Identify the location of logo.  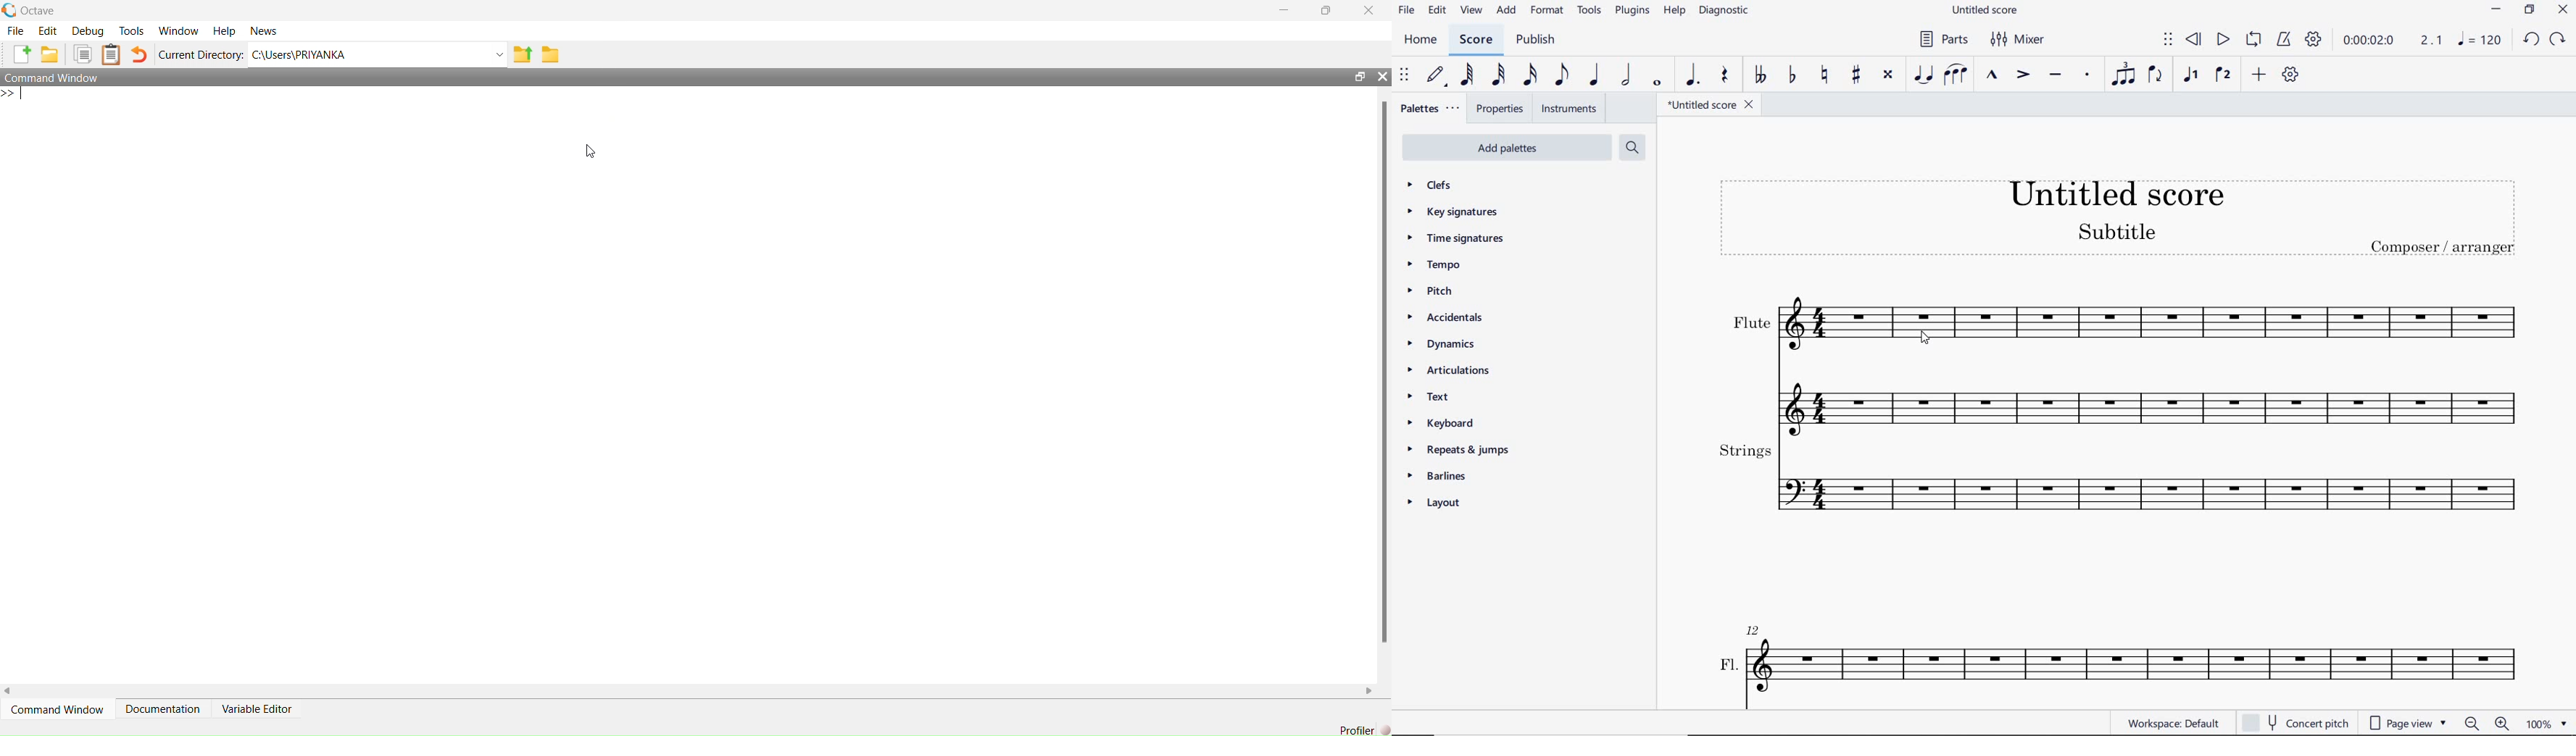
(10, 11).